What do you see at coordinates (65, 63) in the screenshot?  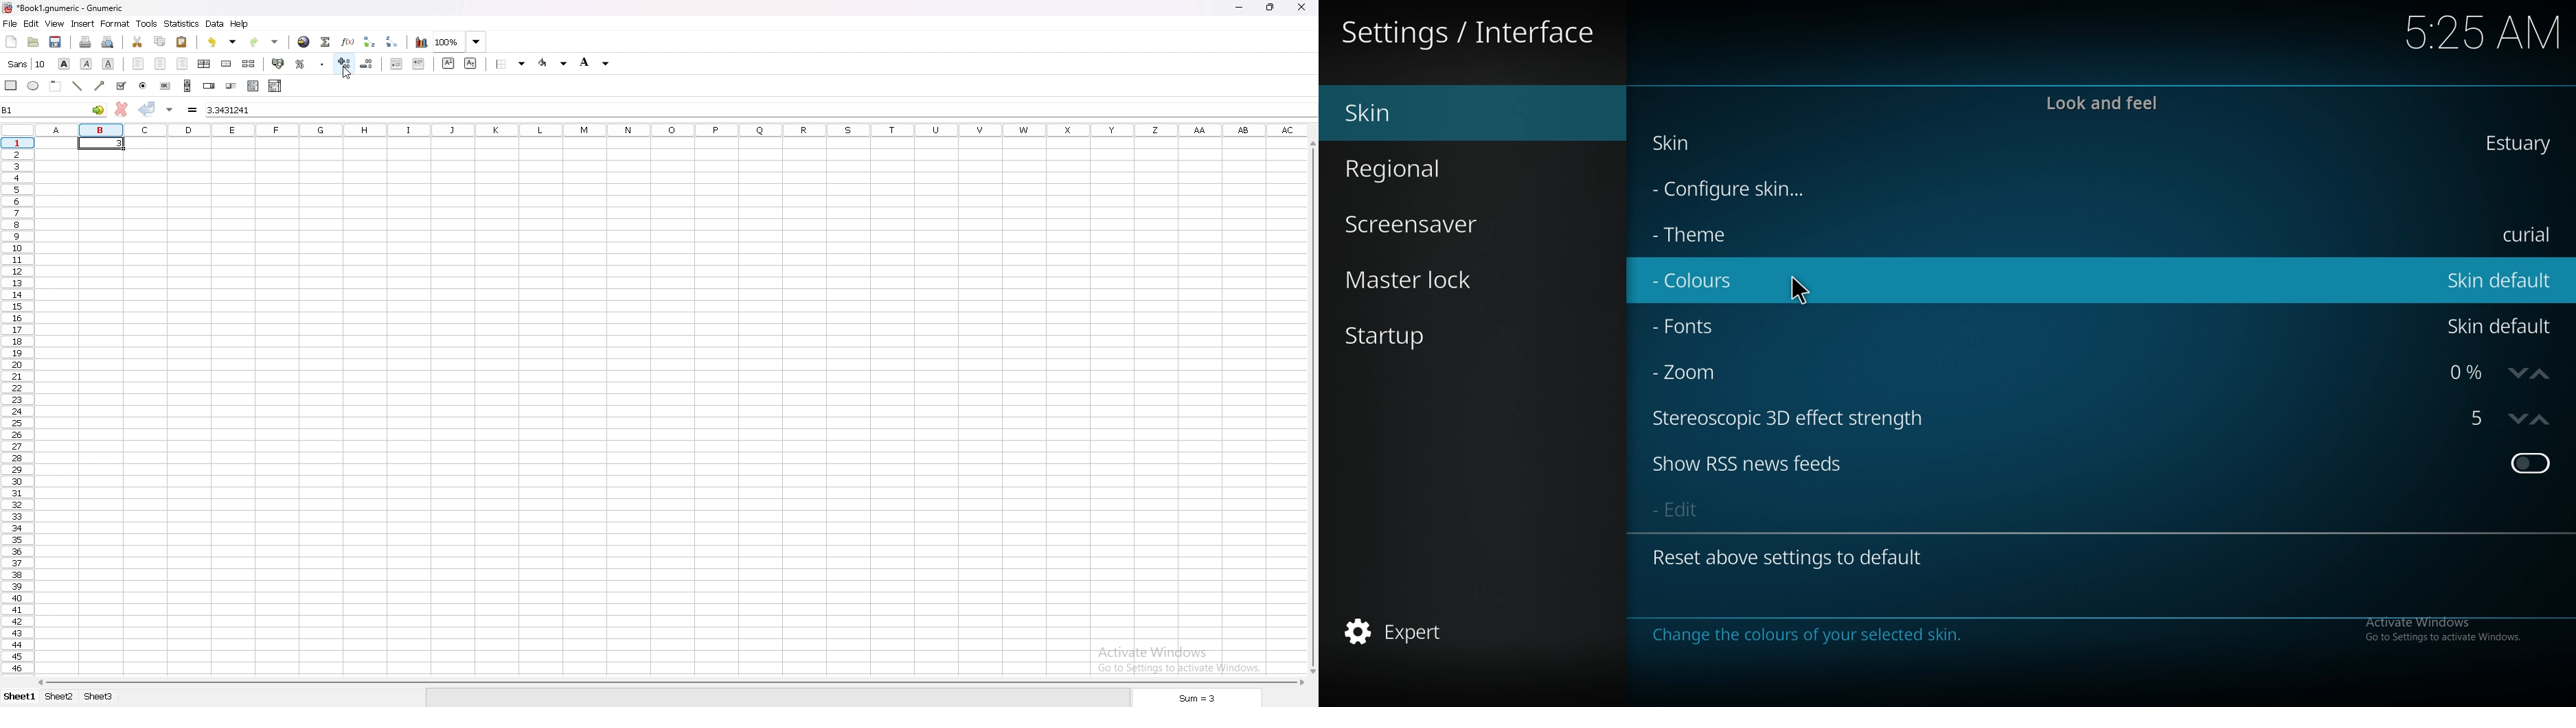 I see `bold` at bounding box center [65, 63].